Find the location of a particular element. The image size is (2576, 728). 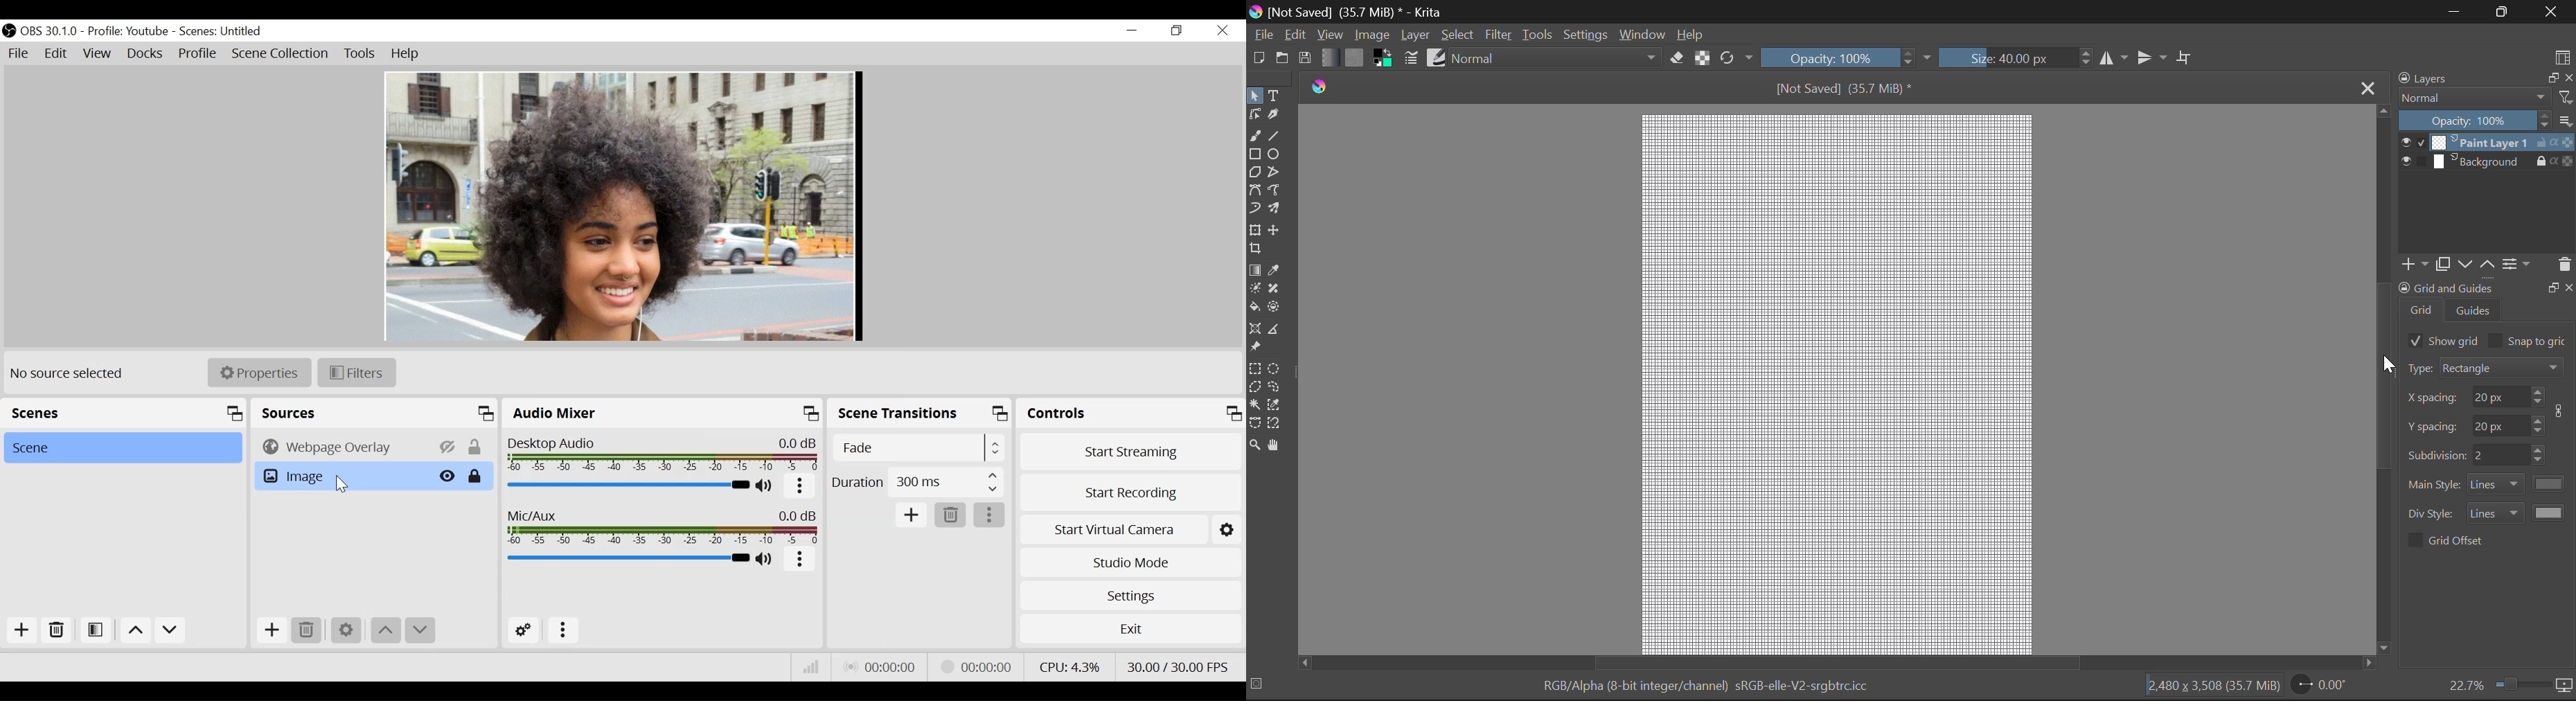

copy is located at coordinates (2442, 264).